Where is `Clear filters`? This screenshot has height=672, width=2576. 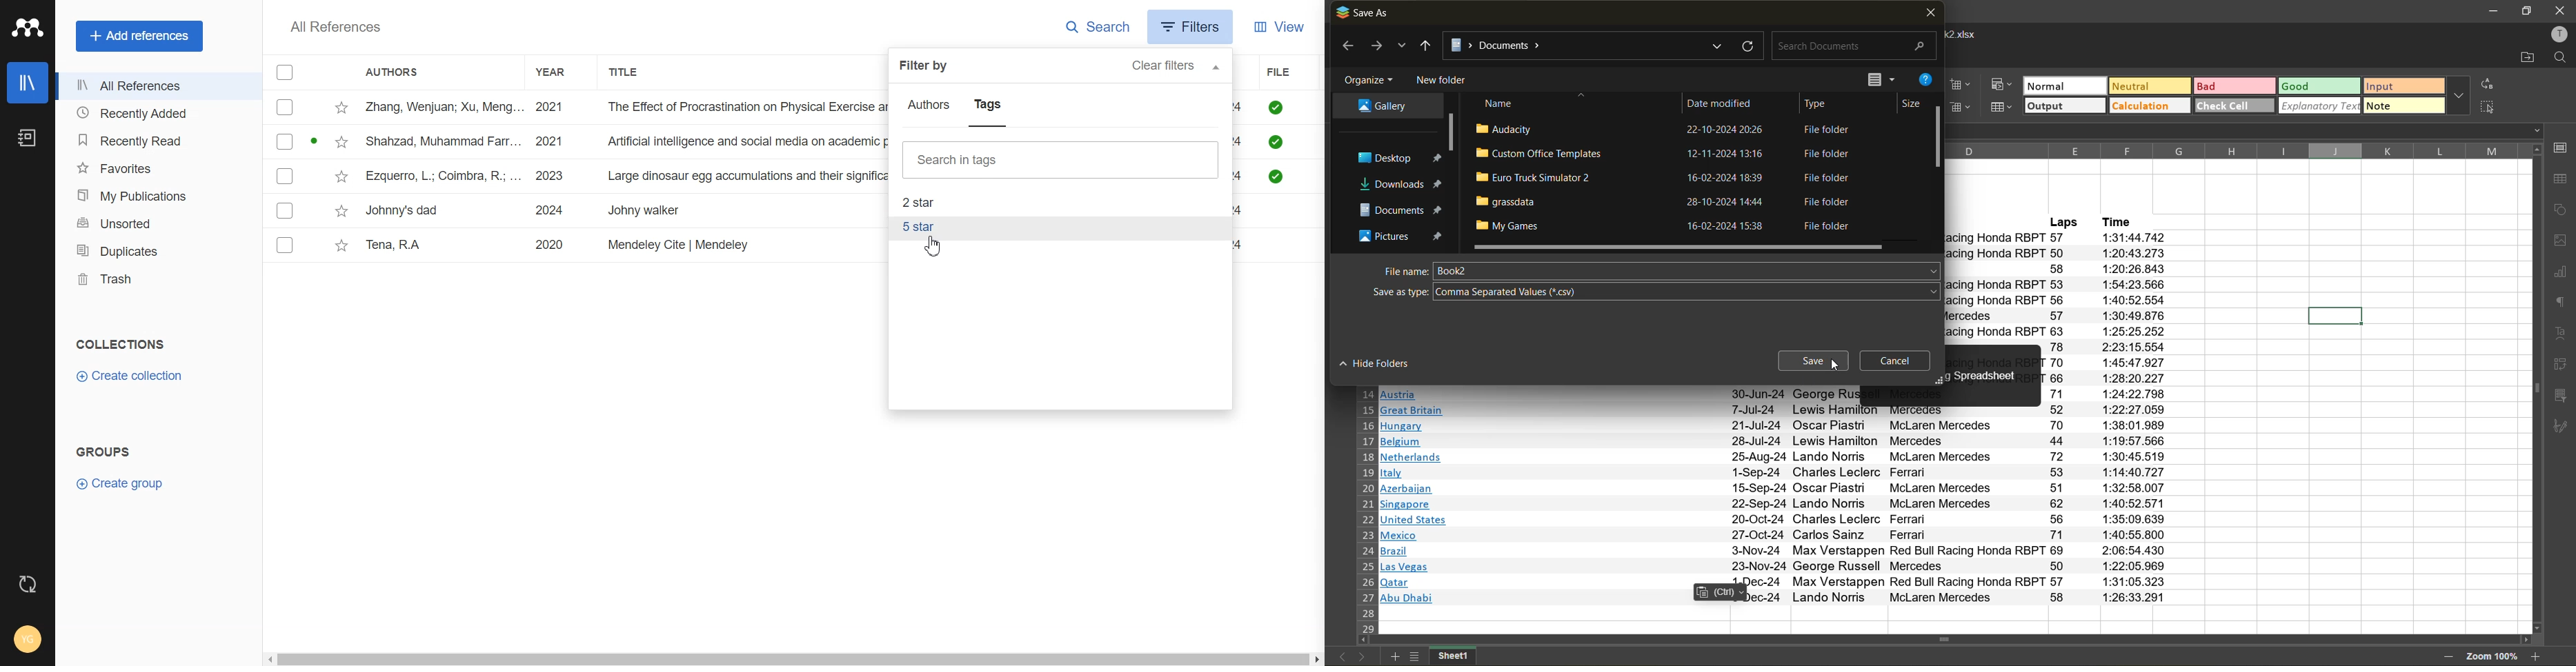 Clear filters is located at coordinates (1177, 65).